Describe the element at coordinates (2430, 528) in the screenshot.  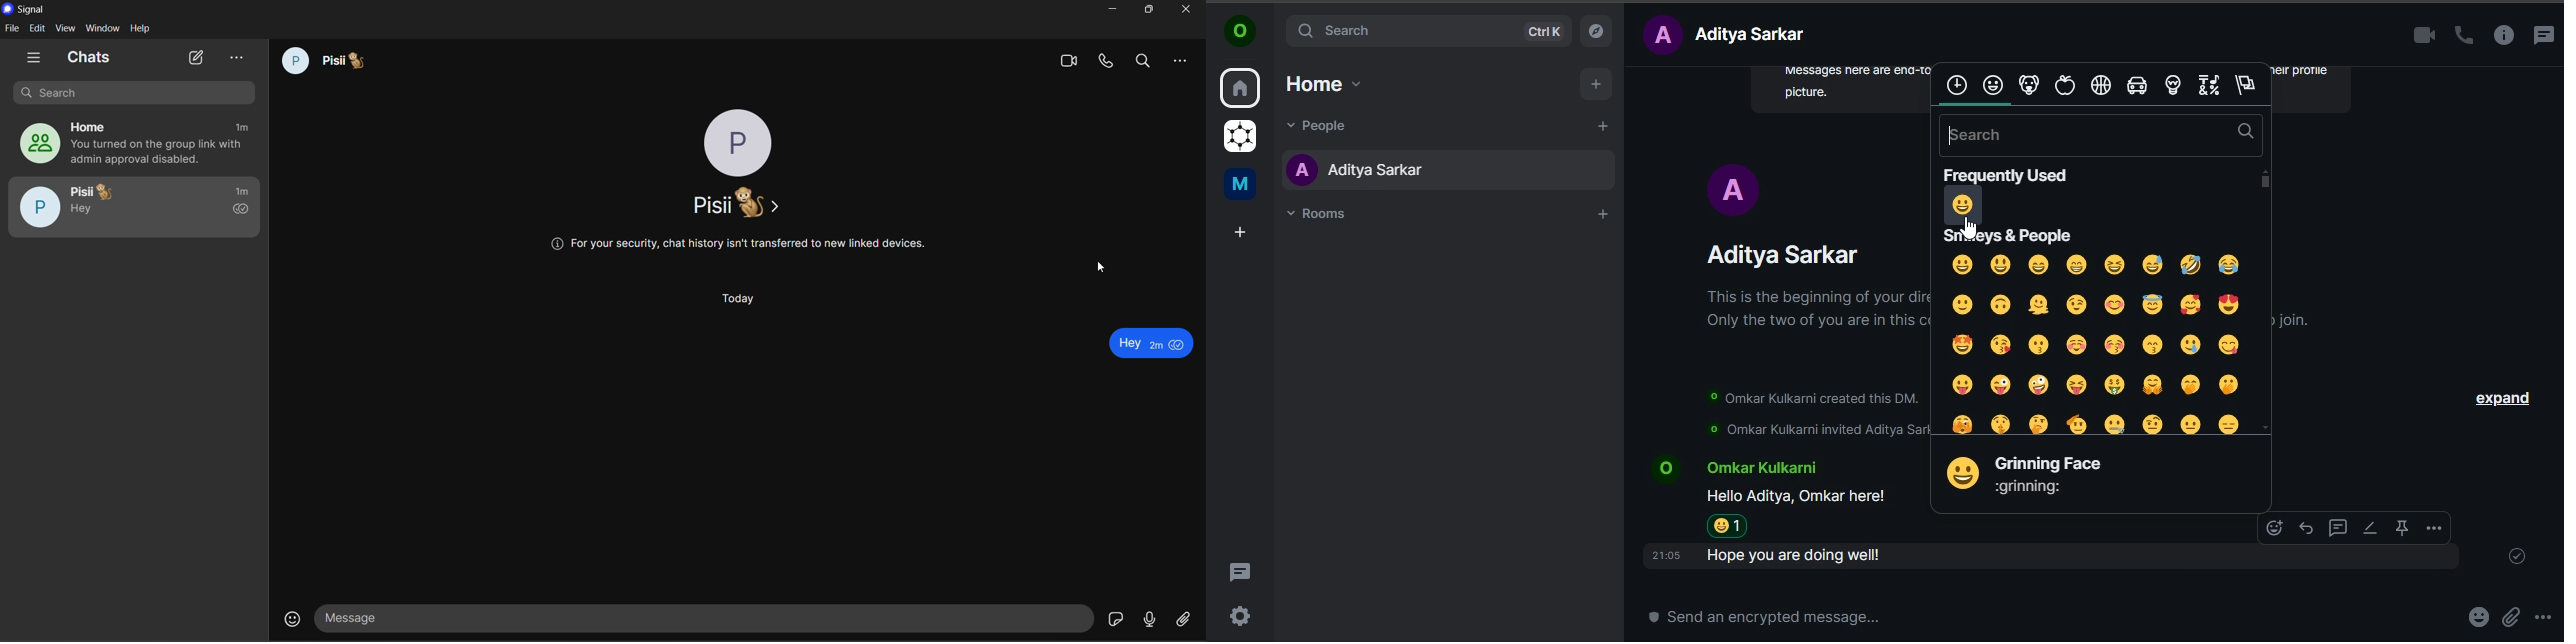
I see `options` at that location.